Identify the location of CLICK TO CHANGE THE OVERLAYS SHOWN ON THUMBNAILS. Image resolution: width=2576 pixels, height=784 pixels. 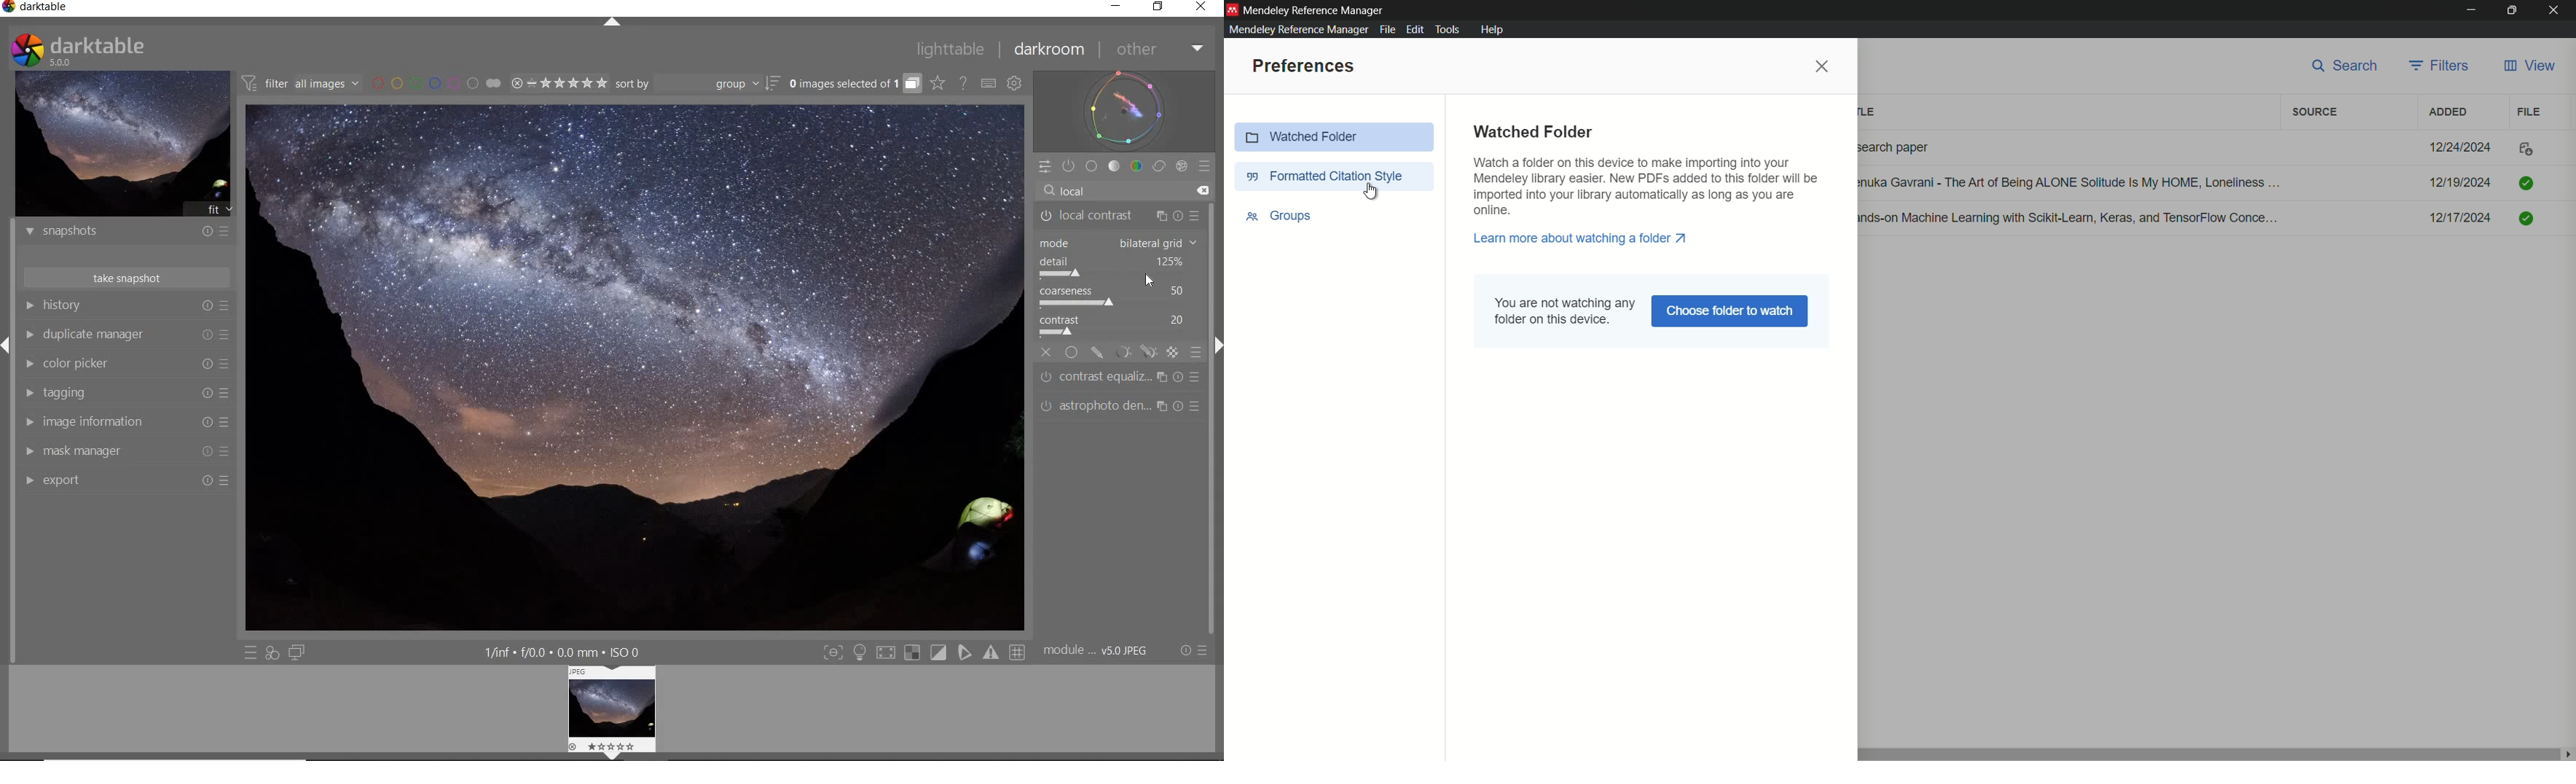
(938, 84).